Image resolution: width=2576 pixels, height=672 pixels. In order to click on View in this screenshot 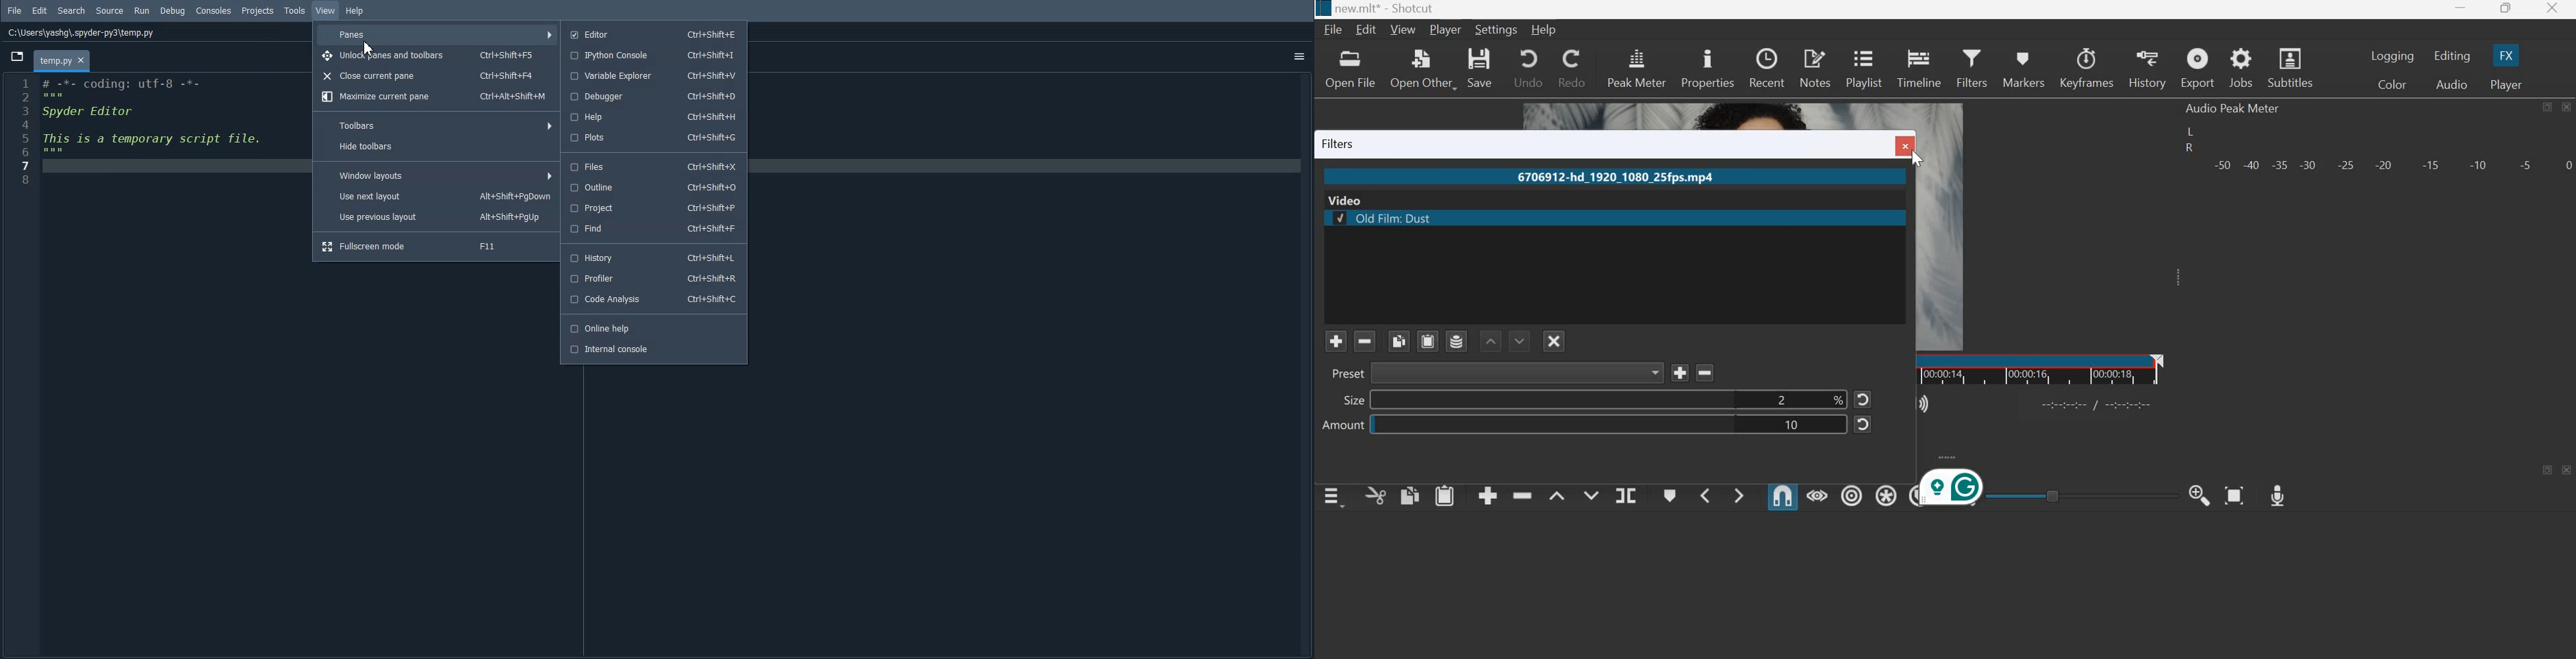, I will do `click(326, 10)`.